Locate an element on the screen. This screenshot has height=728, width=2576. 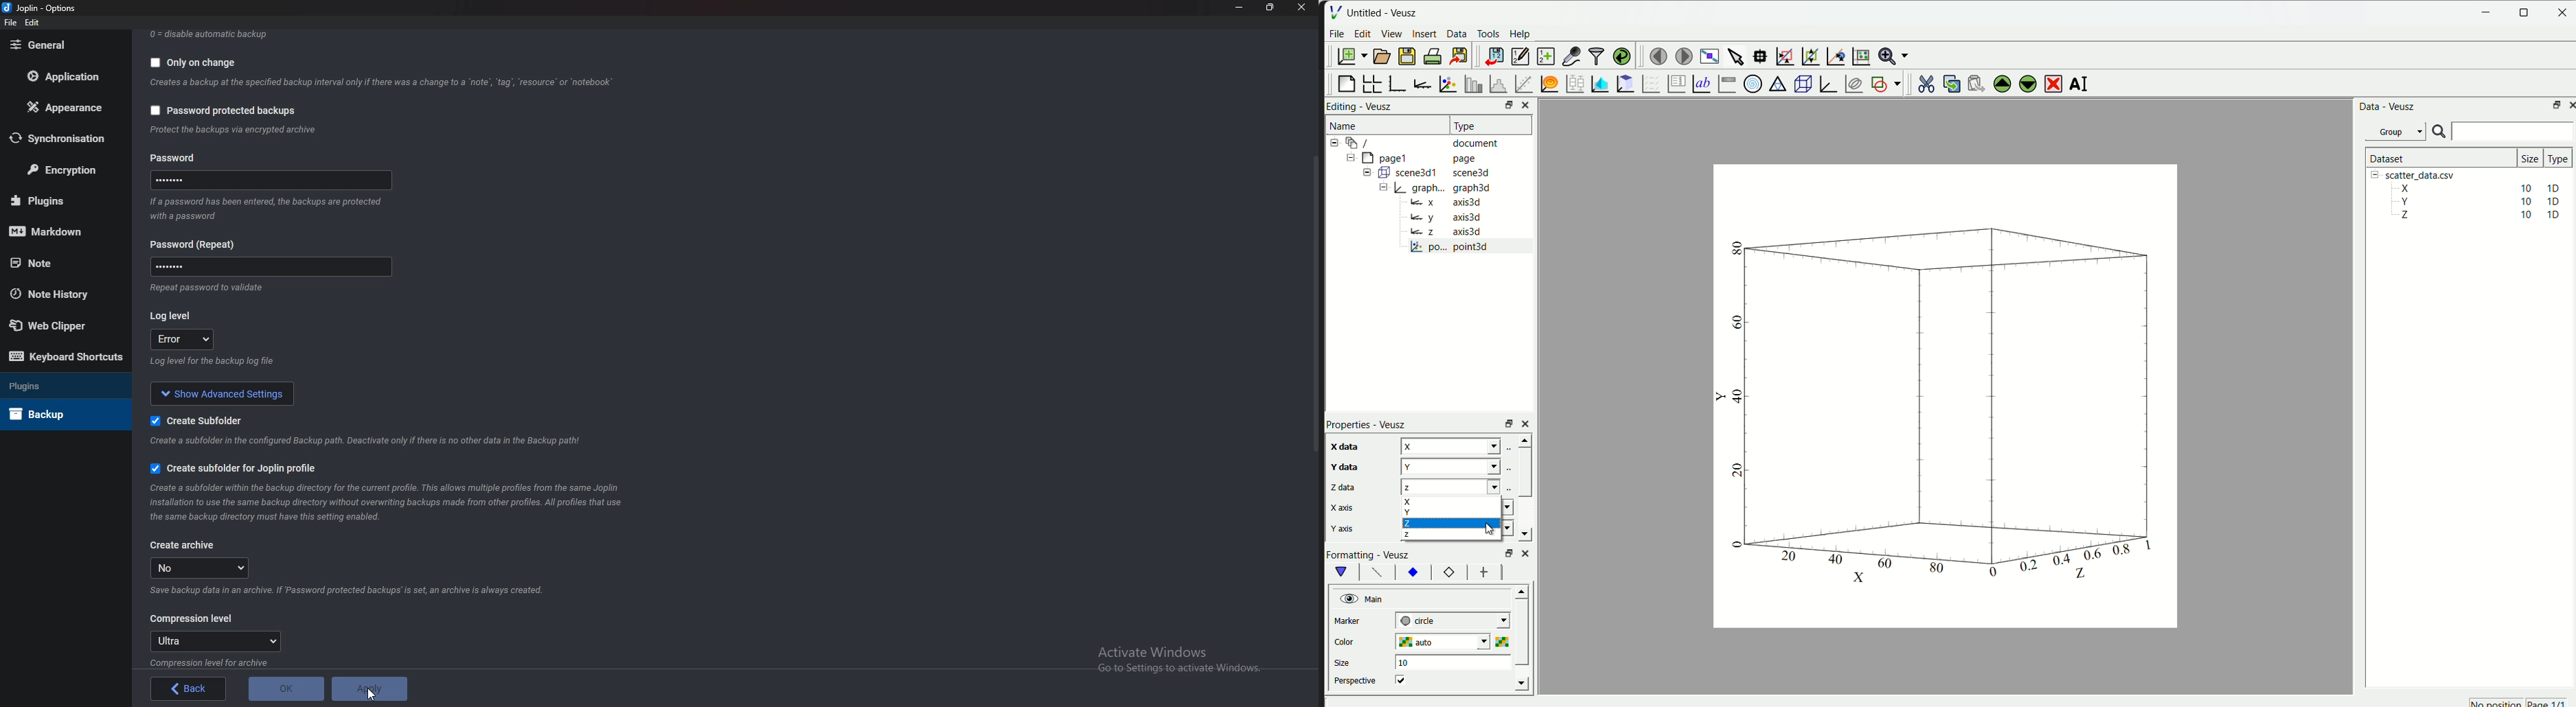
add axis to plot is located at coordinates (1421, 83).